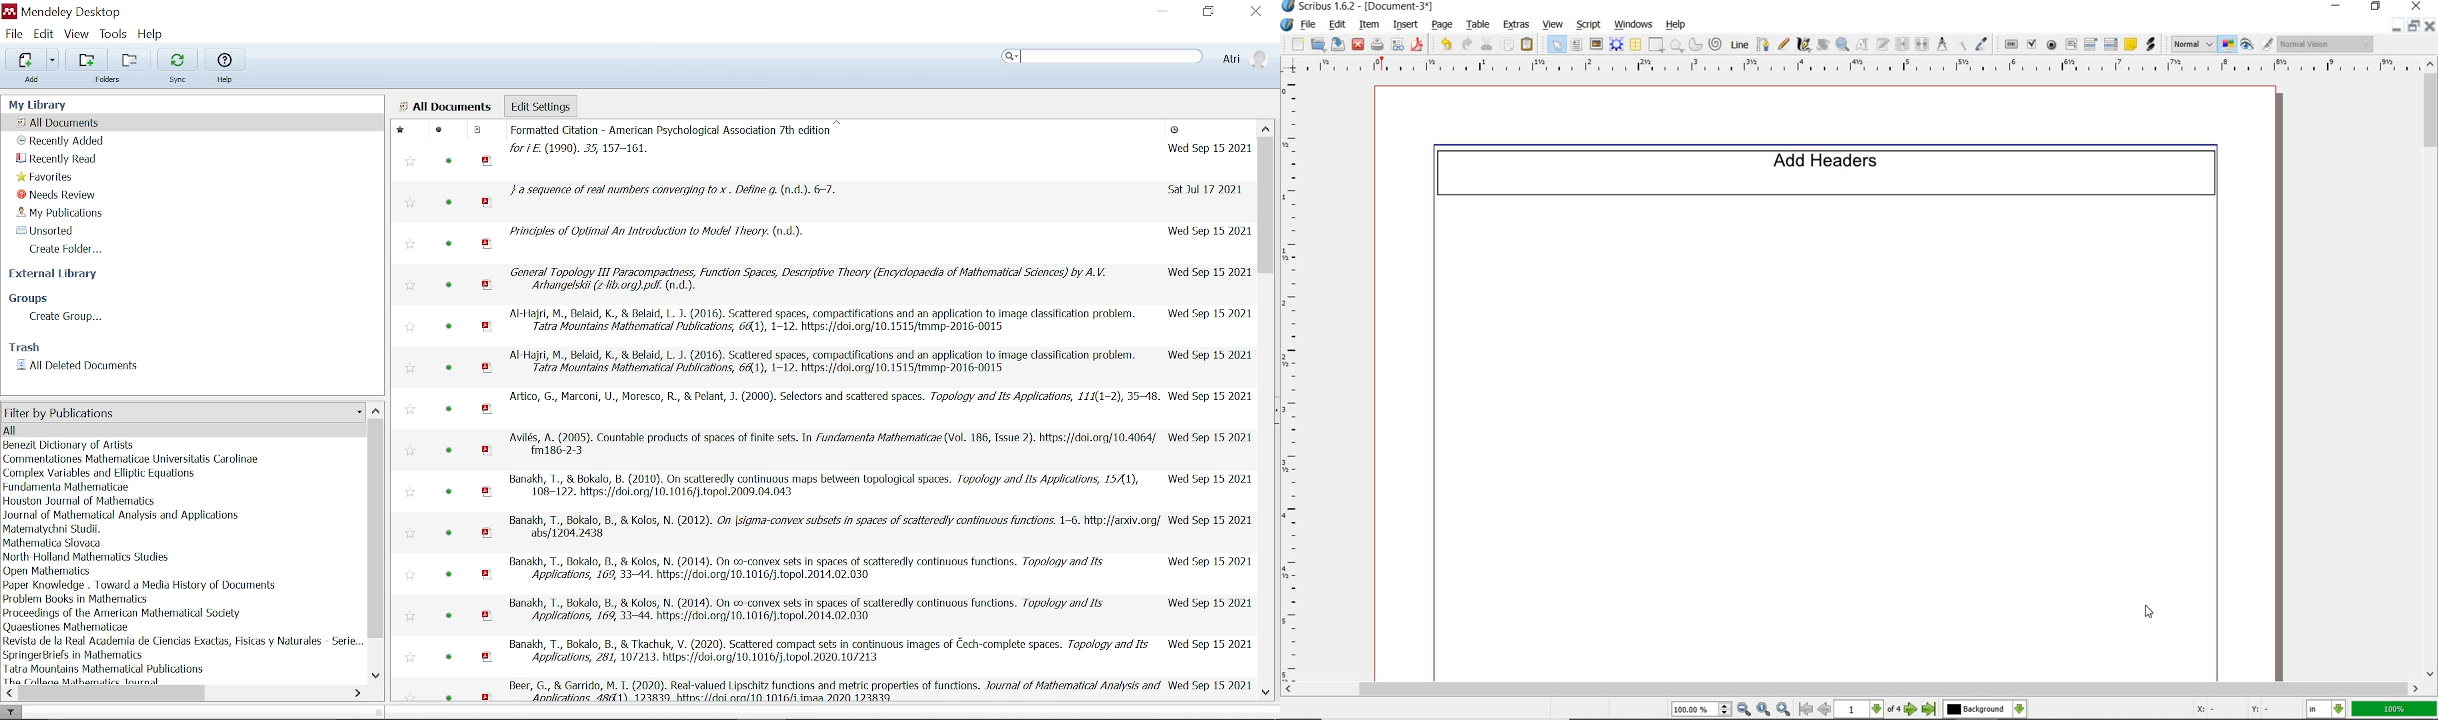 Image resolution: width=2464 pixels, height=728 pixels. I want to click on text annotation, so click(2130, 43).